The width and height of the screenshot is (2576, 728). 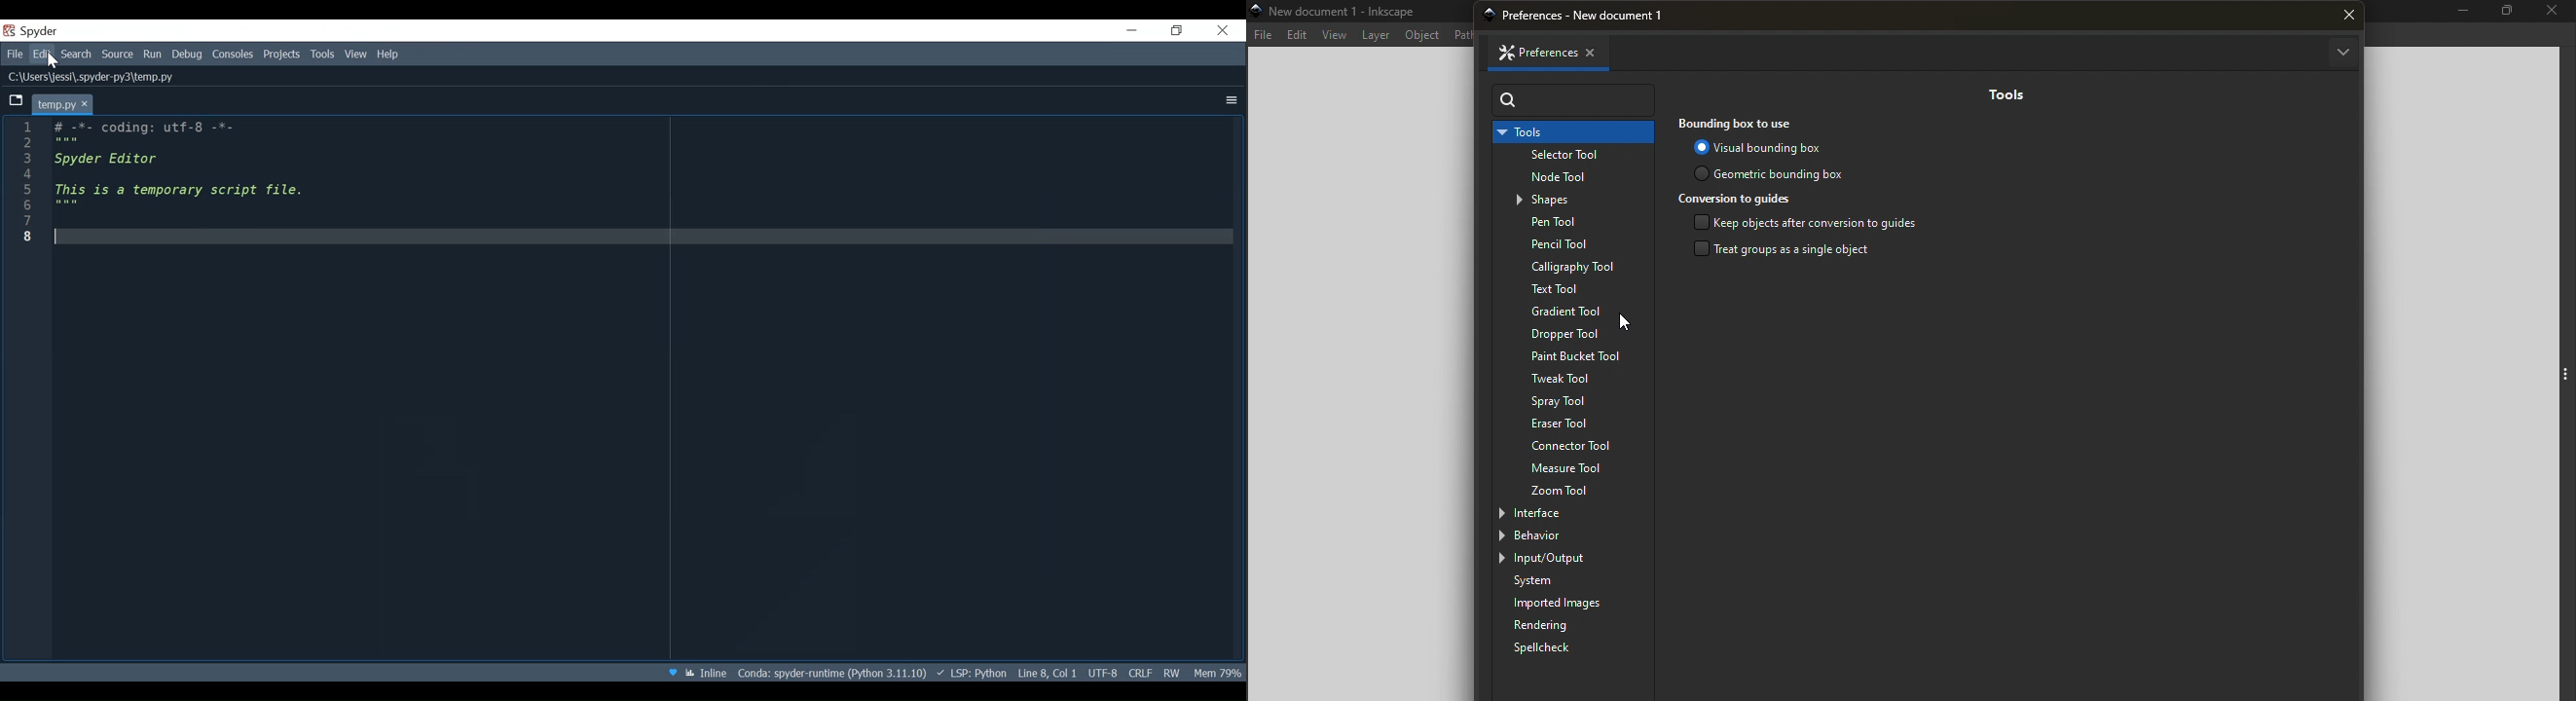 What do you see at coordinates (282, 55) in the screenshot?
I see `Project` at bounding box center [282, 55].